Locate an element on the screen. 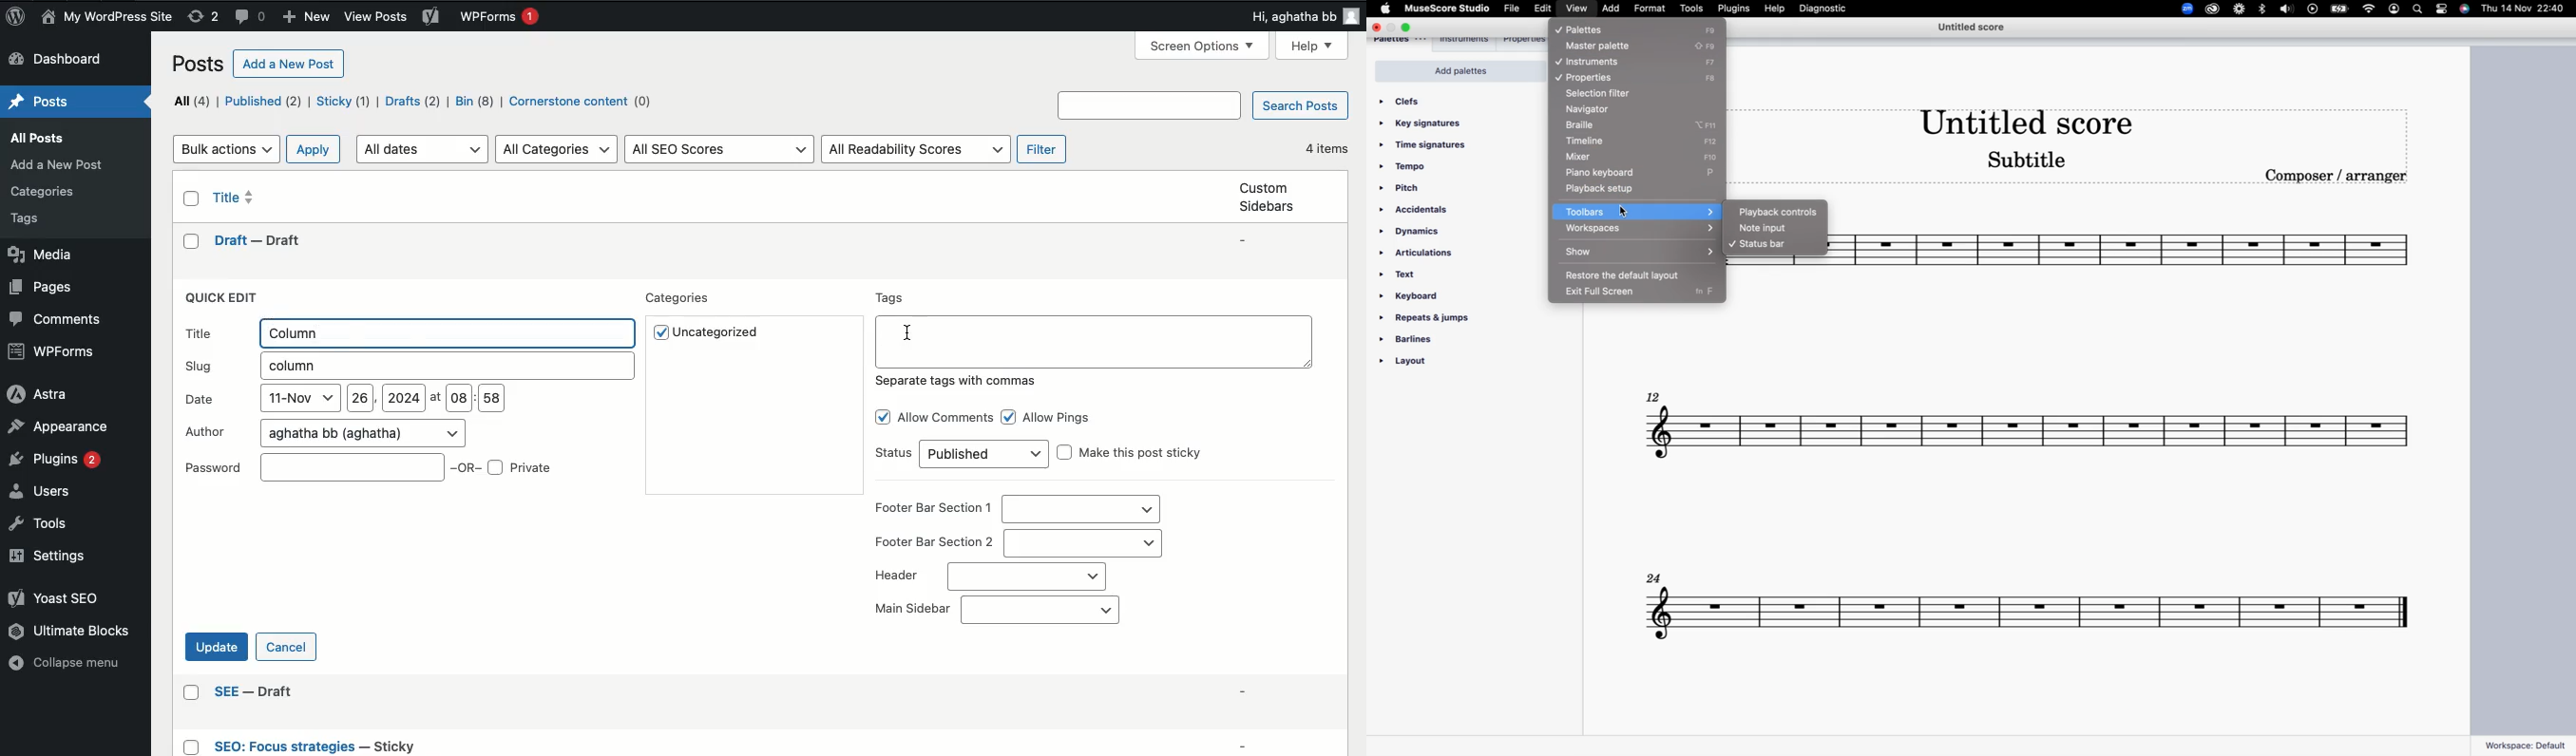 The image size is (2576, 756). at is located at coordinates (435, 397).